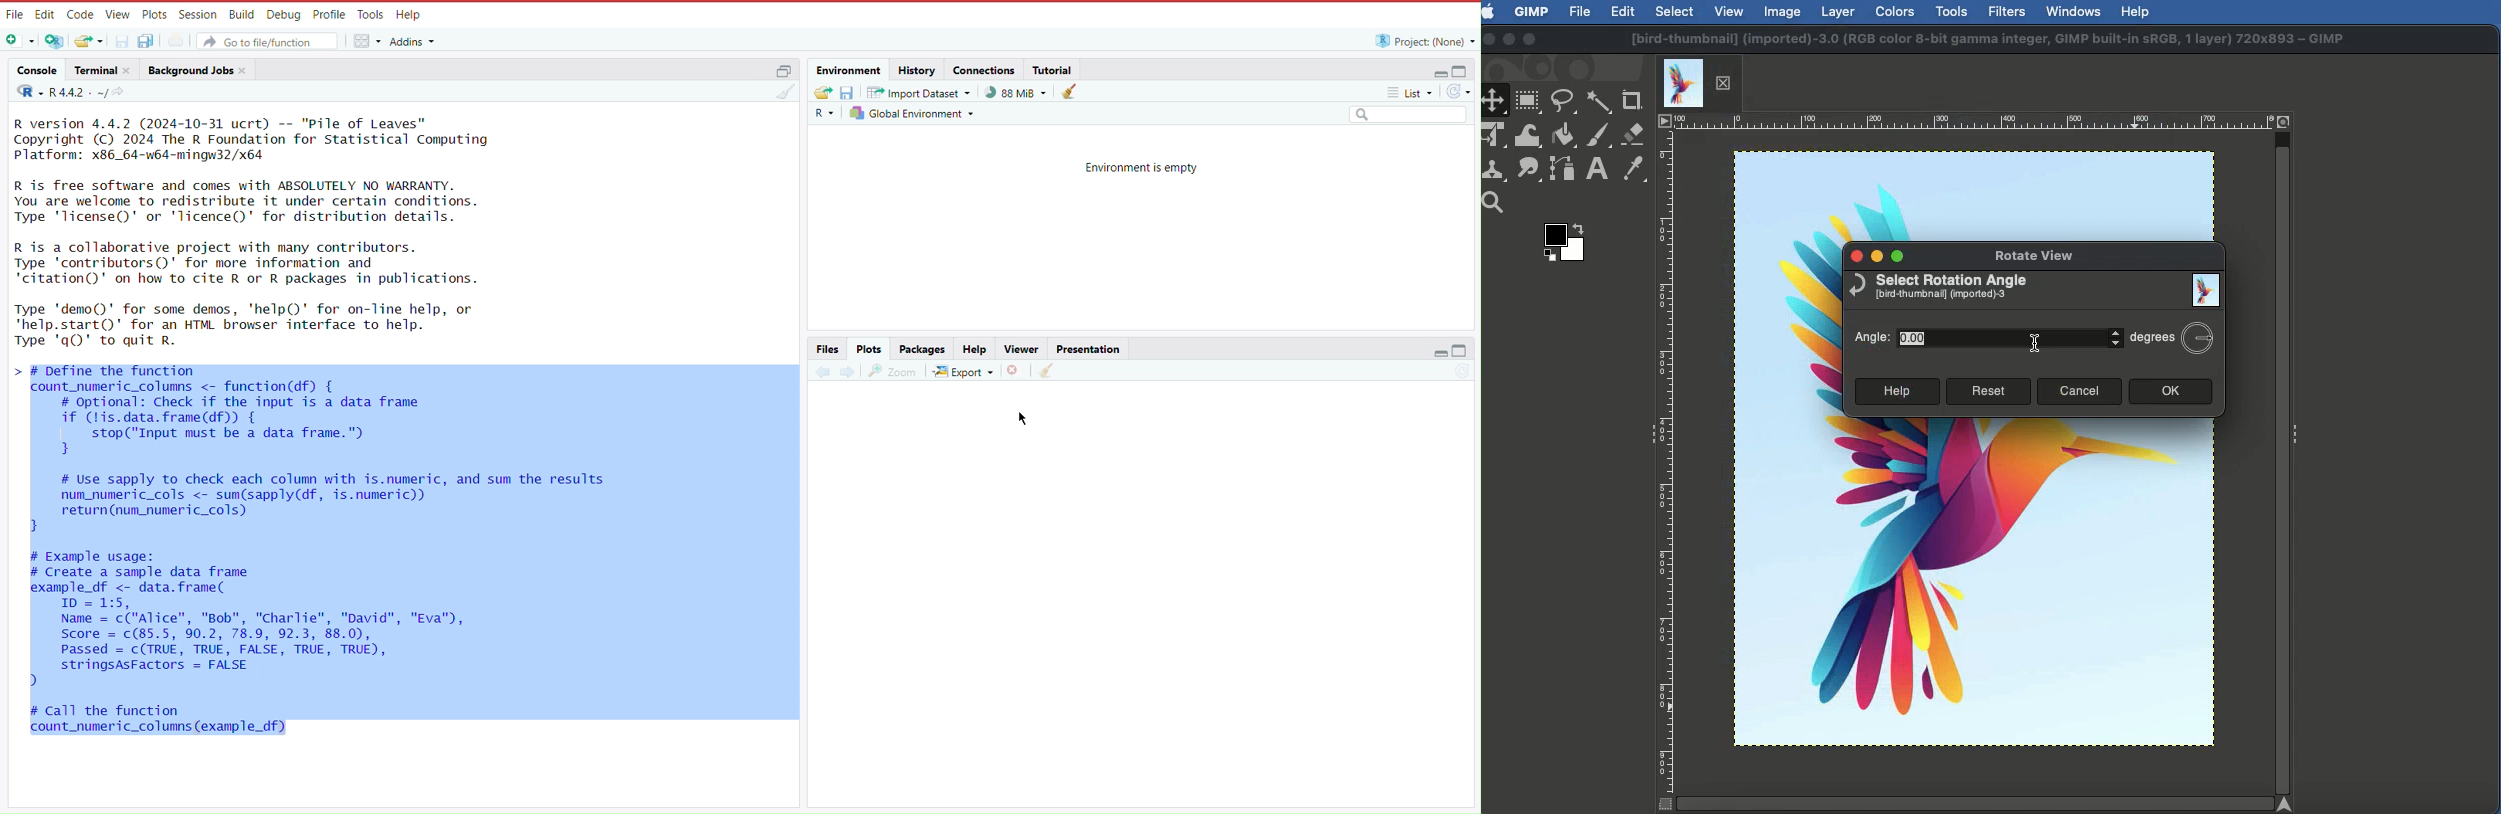  Describe the element at coordinates (1458, 93) in the screenshot. I see `Refresh the list of objects in the environment` at that location.